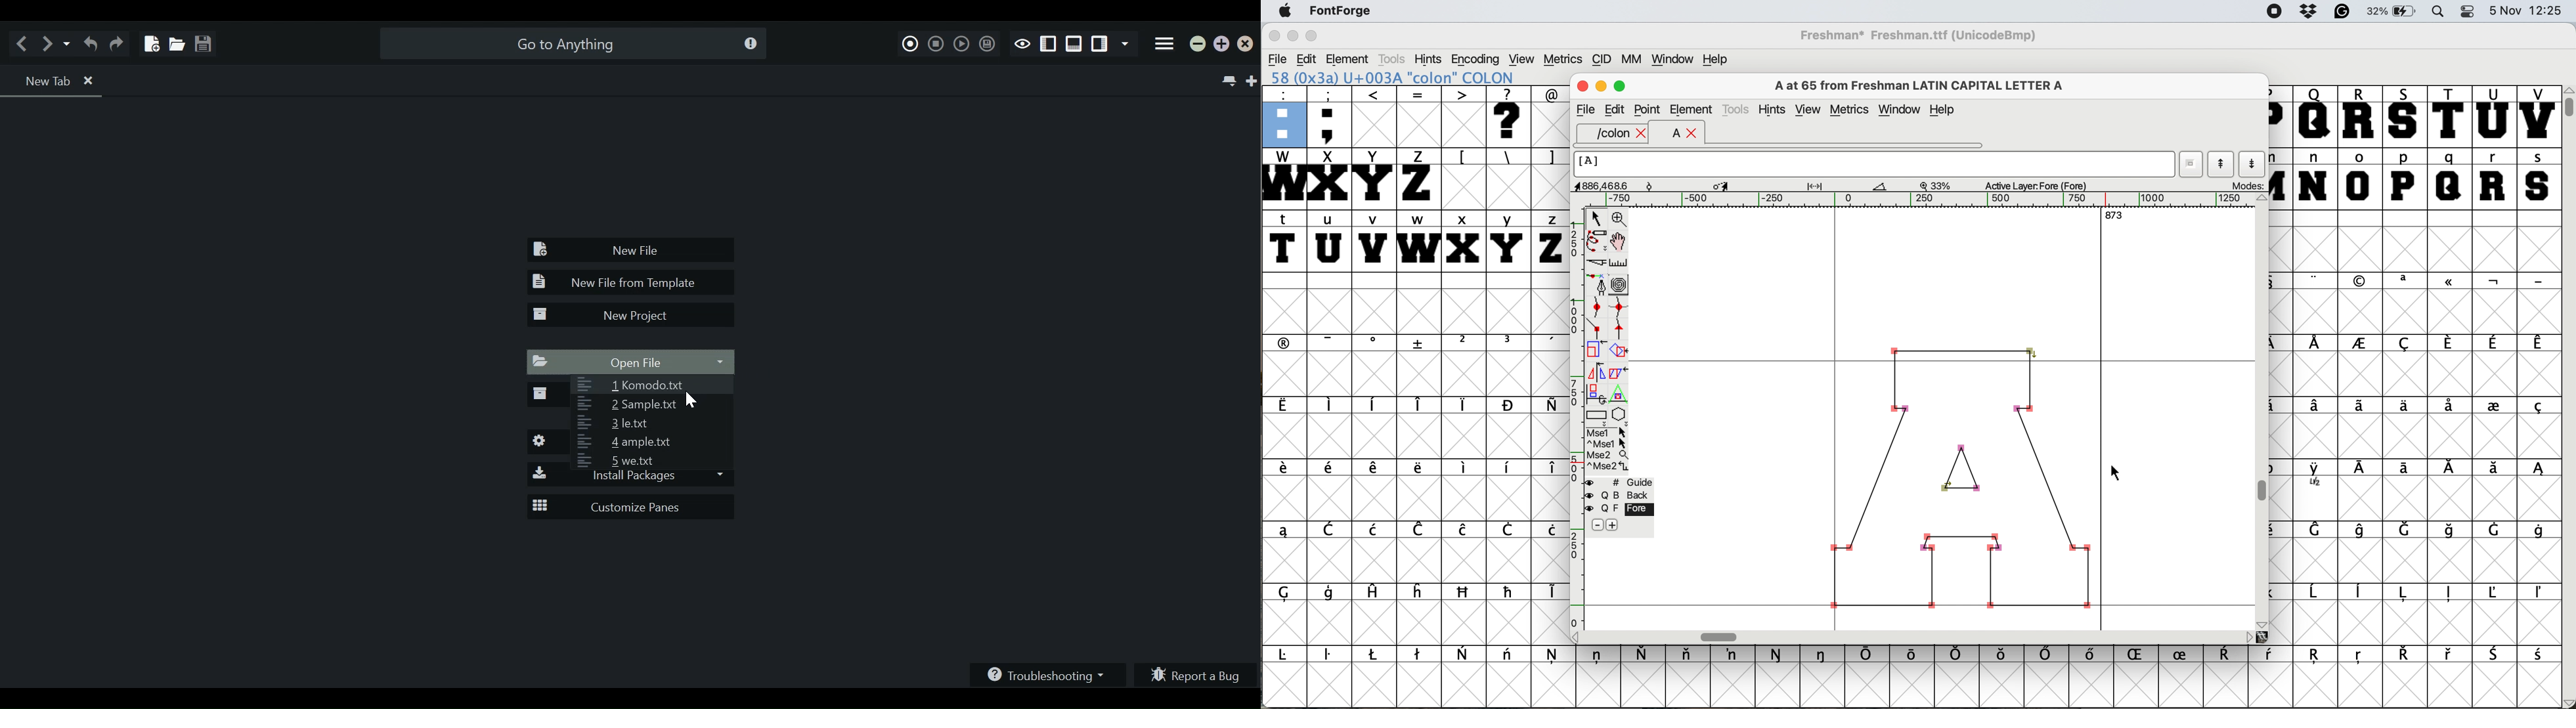 The image size is (2576, 728). Describe the element at coordinates (25, 43) in the screenshot. I see `Go back one location ` at that location.